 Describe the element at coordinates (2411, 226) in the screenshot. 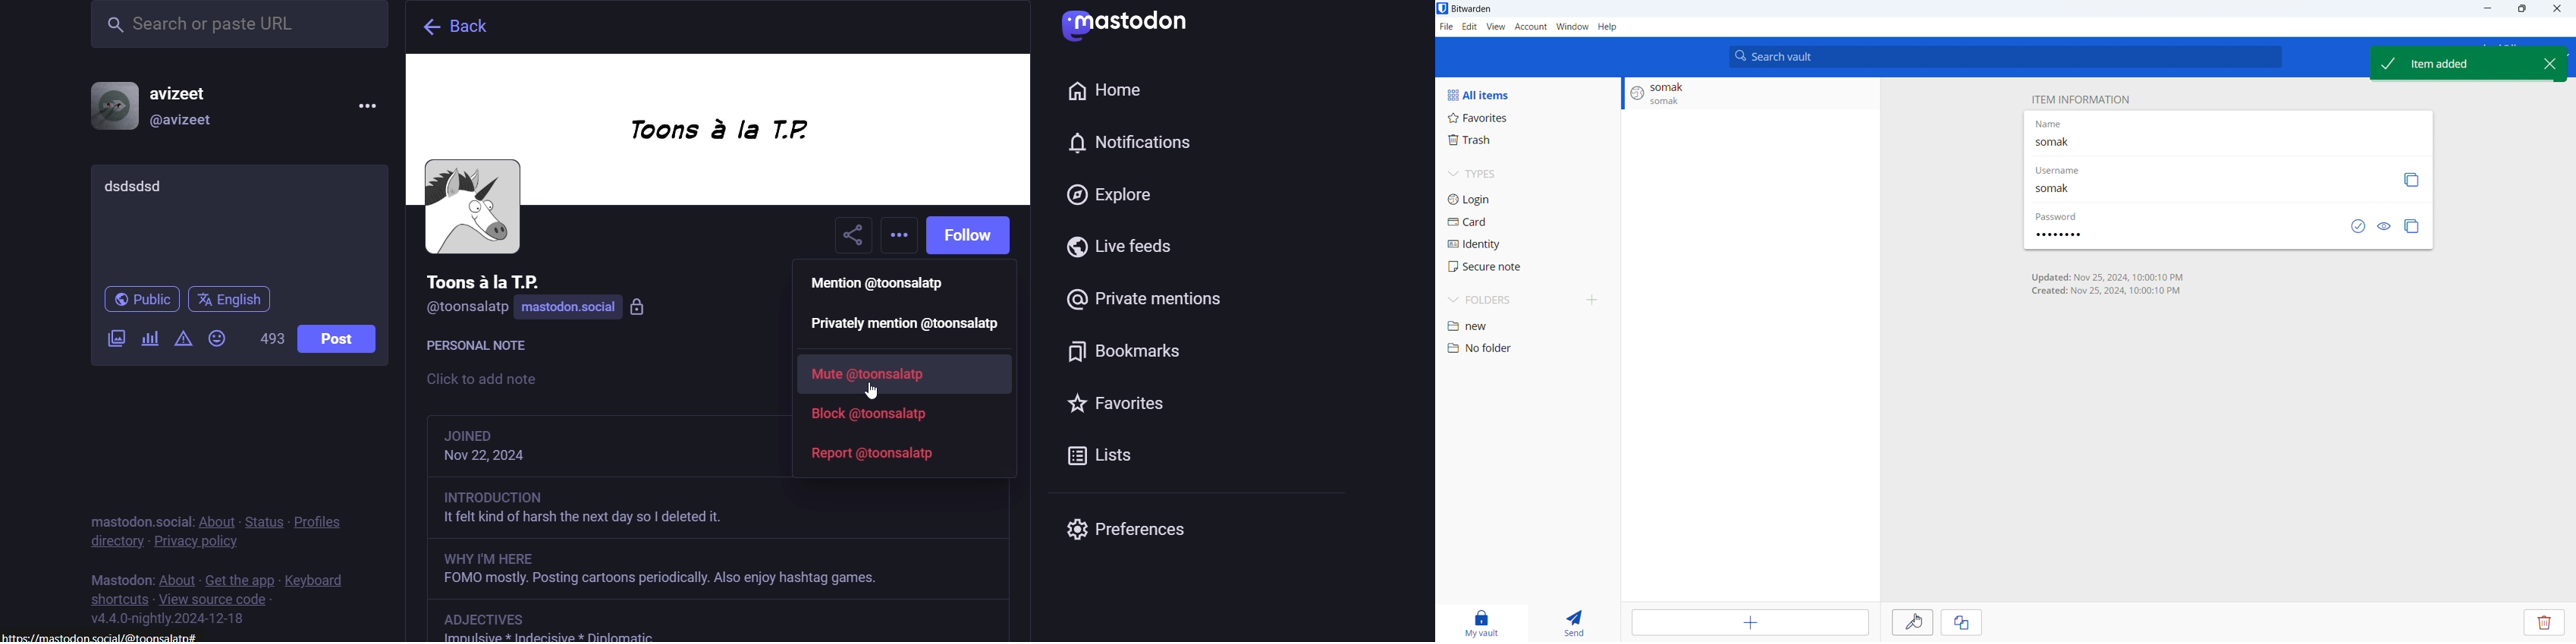

I see `copy password` at that location.